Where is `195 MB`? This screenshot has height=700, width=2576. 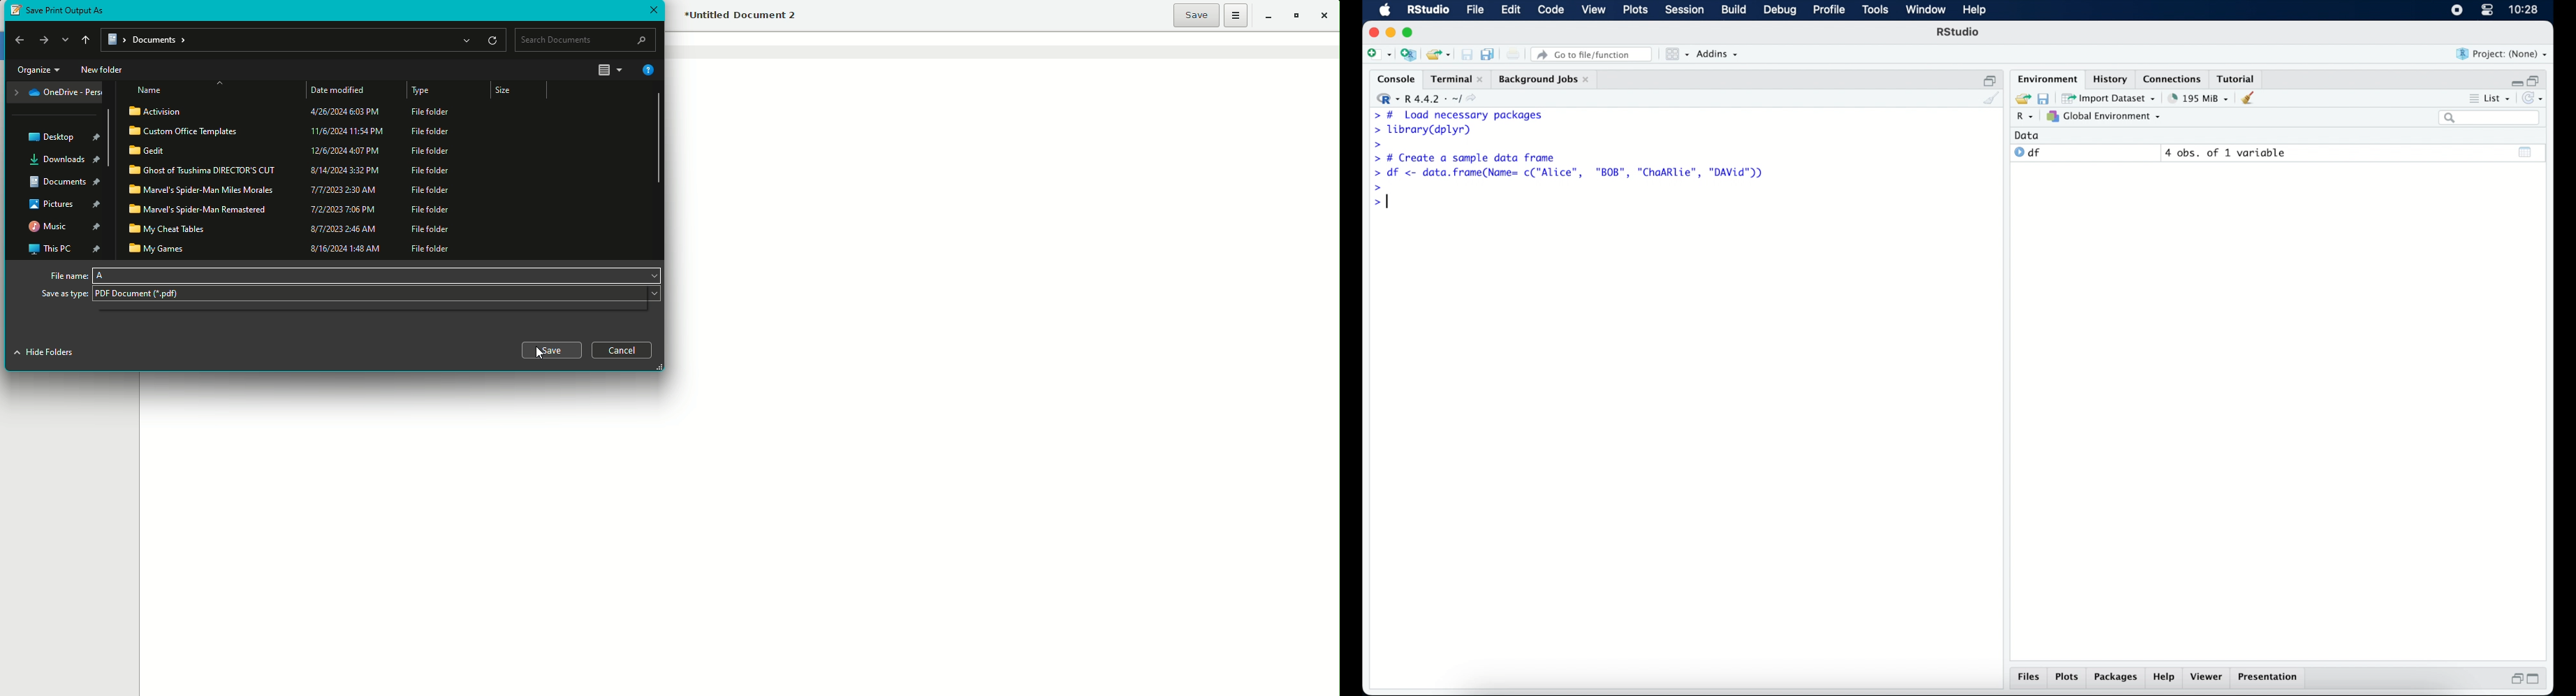 195 MB is located at coordinates (2198, 97).